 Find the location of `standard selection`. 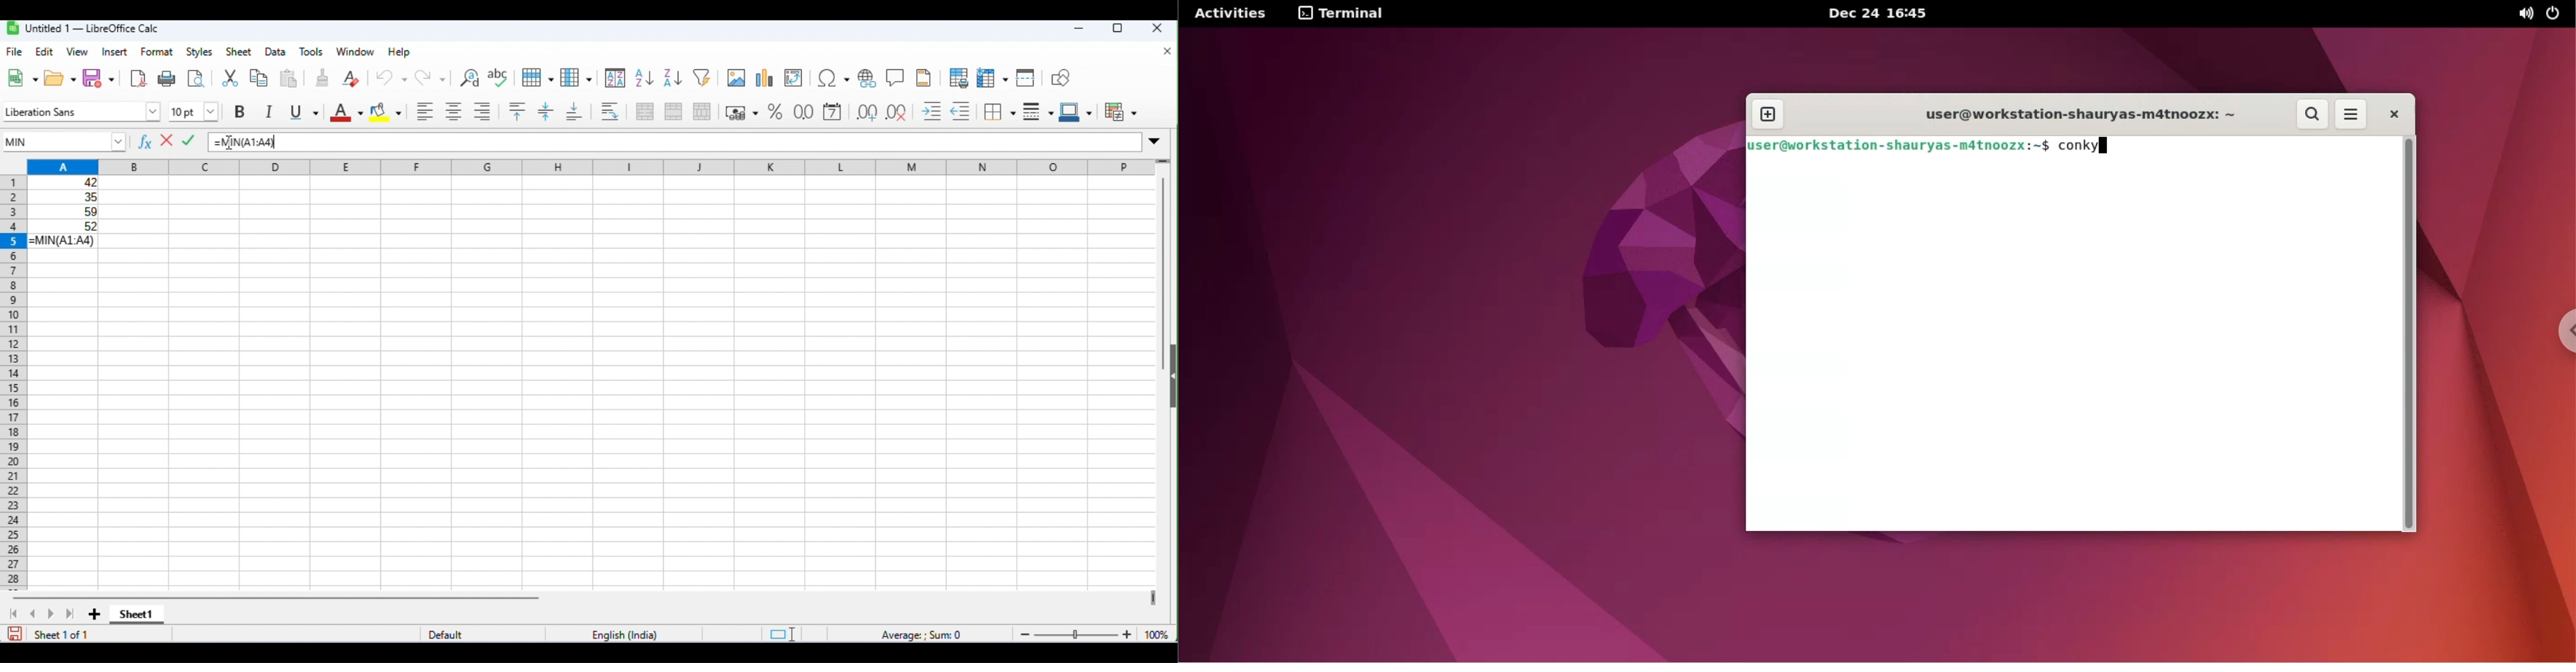

standard selection is located at coordinates (781, 634).